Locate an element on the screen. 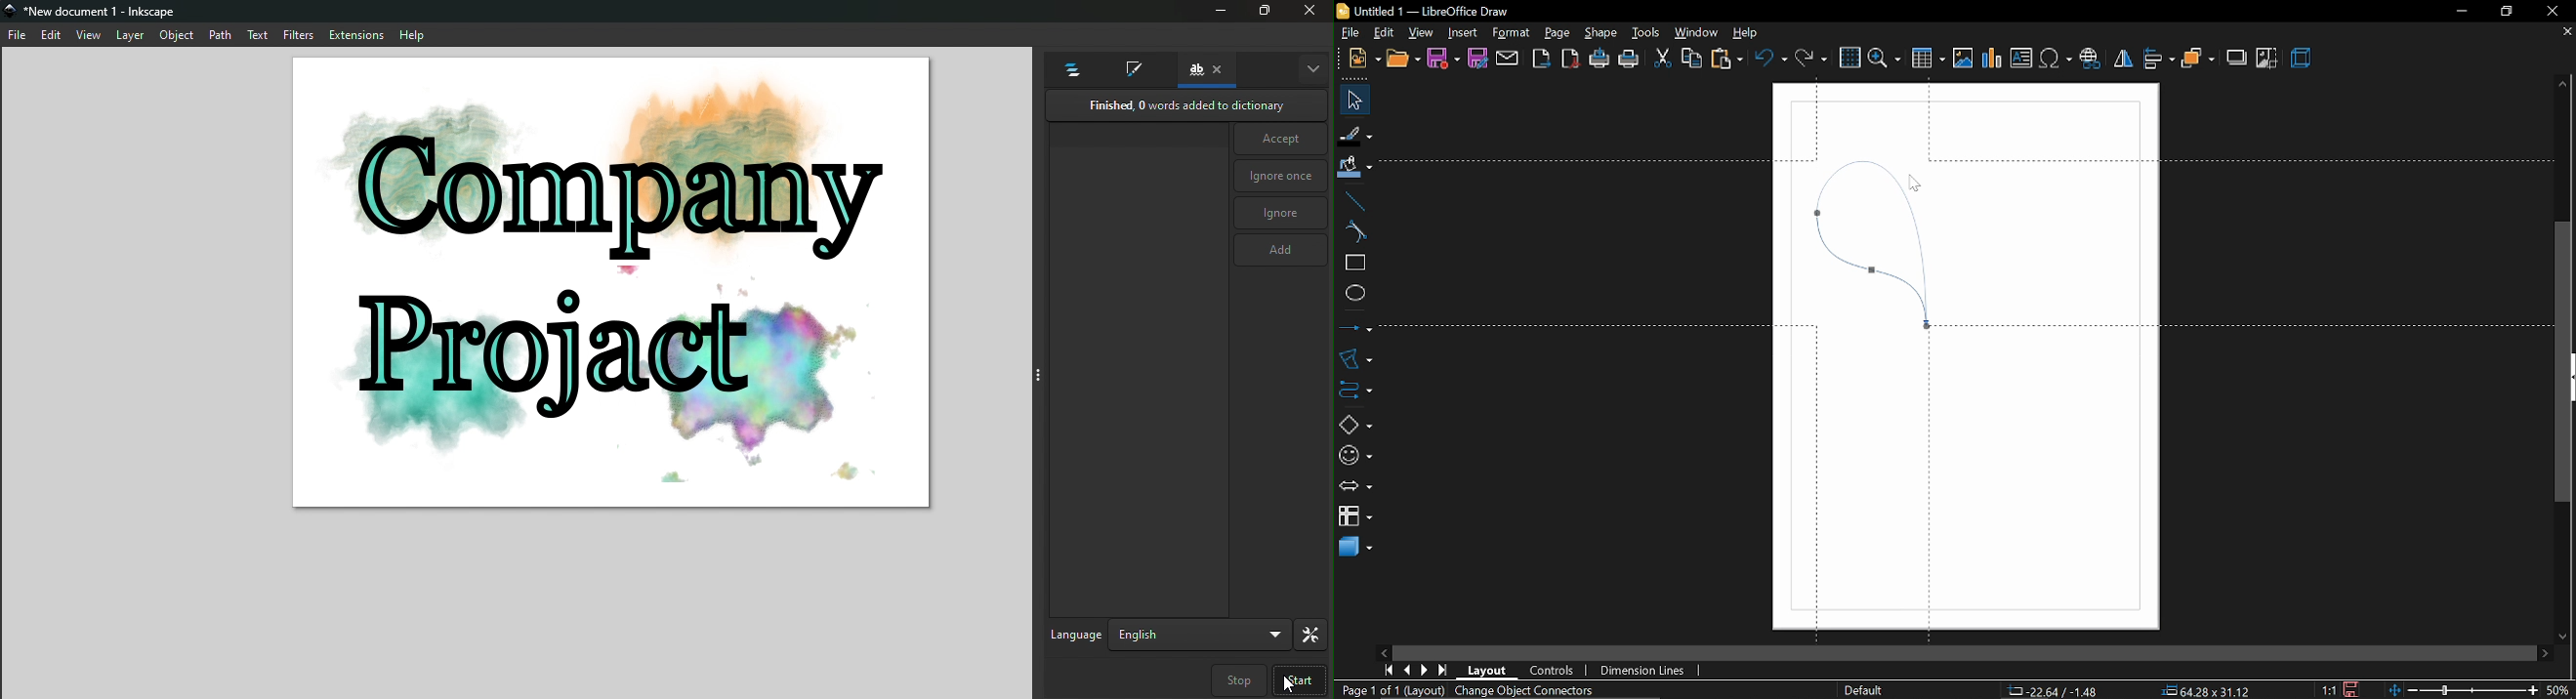 The image size is (2576, 700). 1.40/6.06 is located at coordinates (2052, 691).